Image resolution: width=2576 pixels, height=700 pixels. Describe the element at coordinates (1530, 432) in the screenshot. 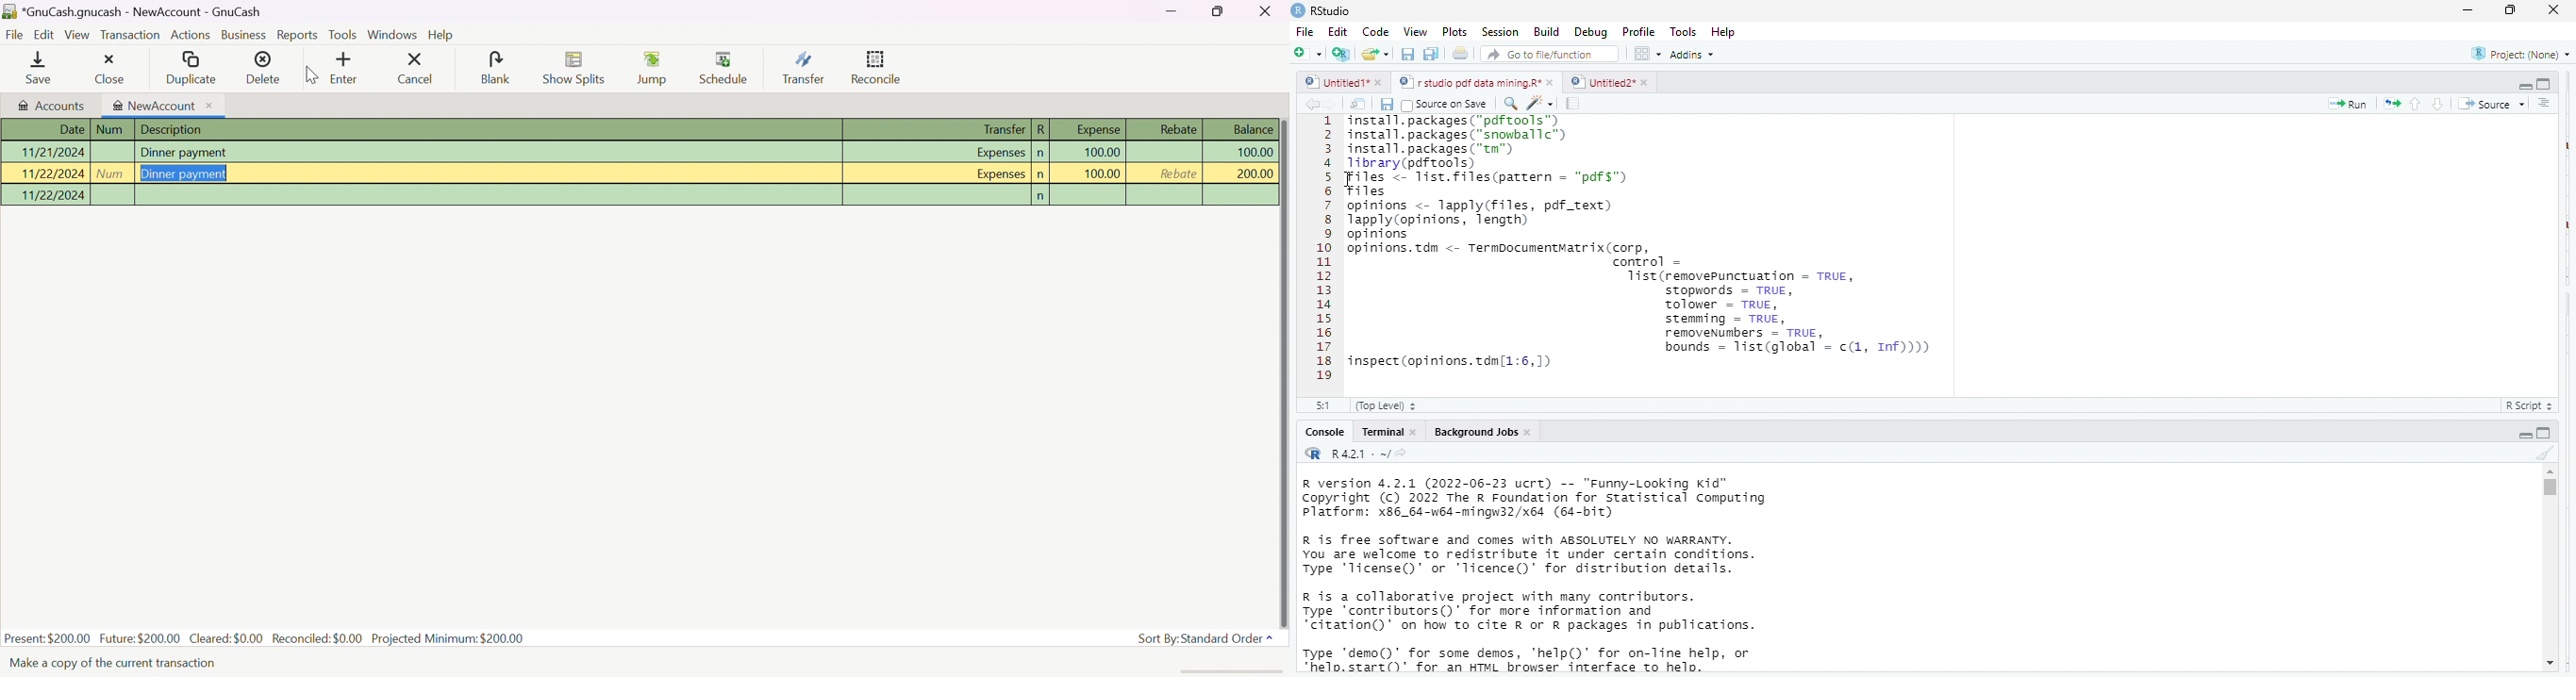

I see `close` at that location.